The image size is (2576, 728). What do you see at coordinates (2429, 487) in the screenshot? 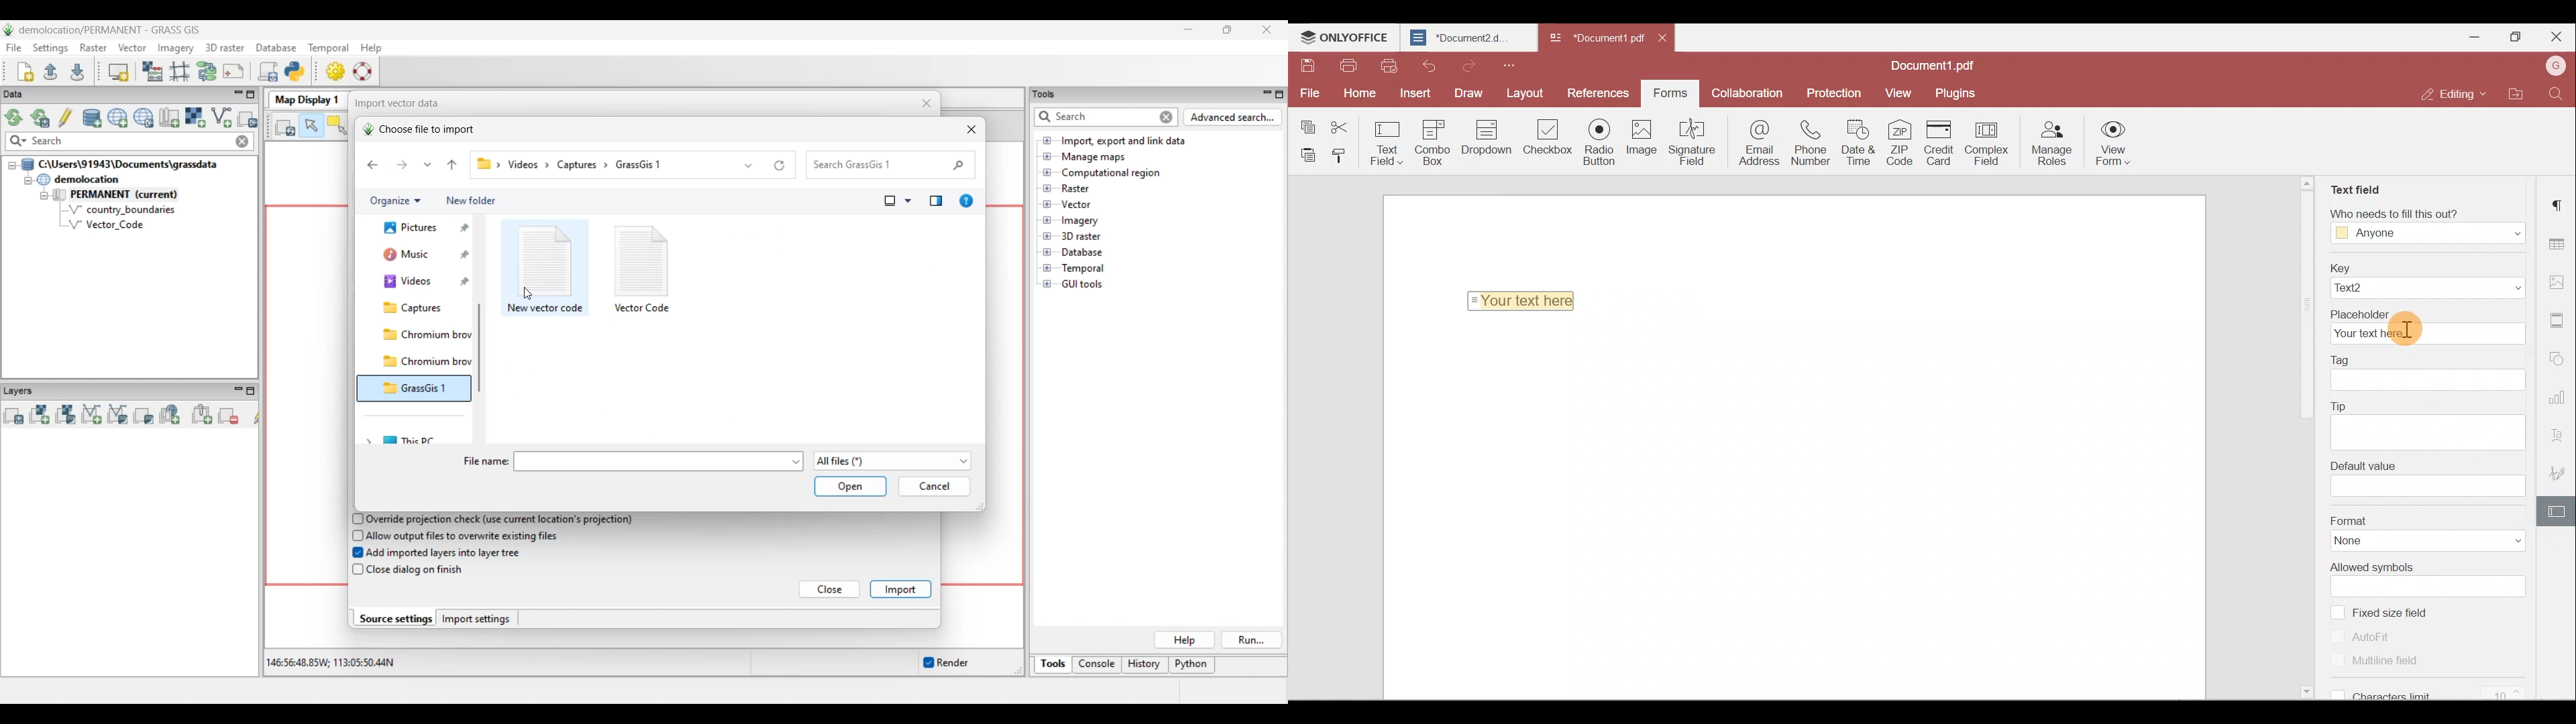
I see `Default value field` at bounding box center [2429, 487].